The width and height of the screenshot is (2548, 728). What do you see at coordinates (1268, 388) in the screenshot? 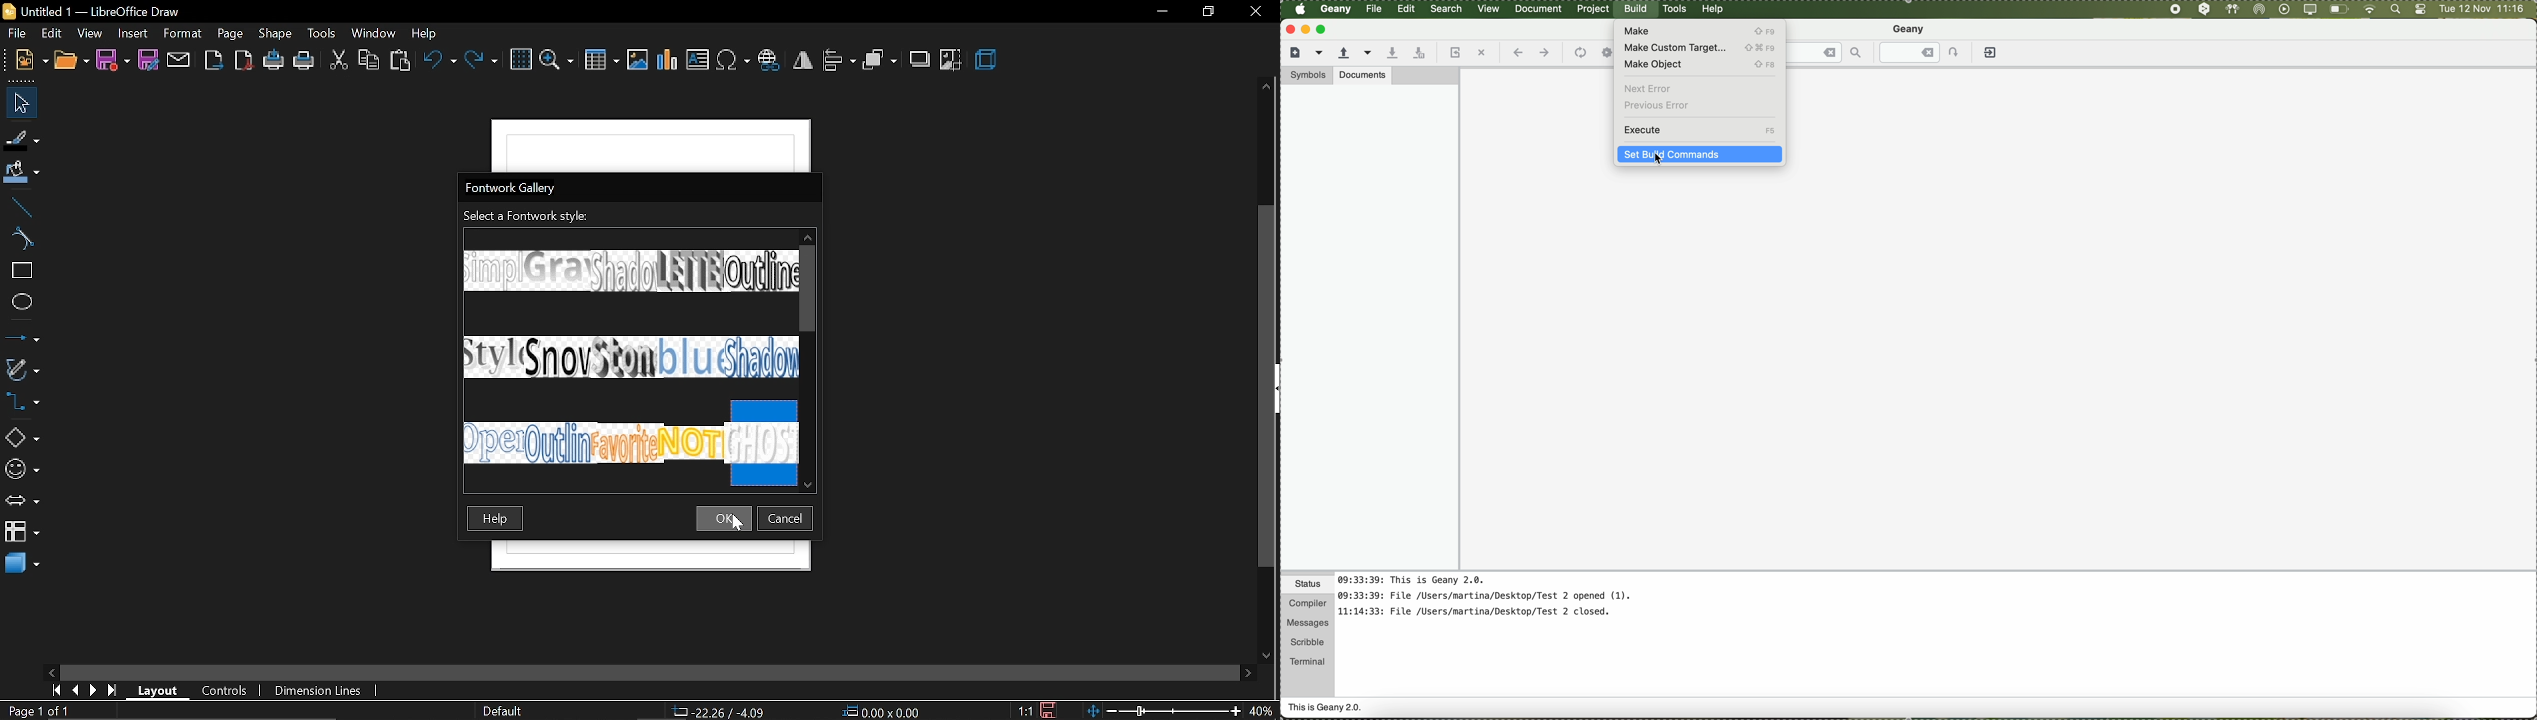
I see `vertical scrollbar` at bounding box center [1268, 388].